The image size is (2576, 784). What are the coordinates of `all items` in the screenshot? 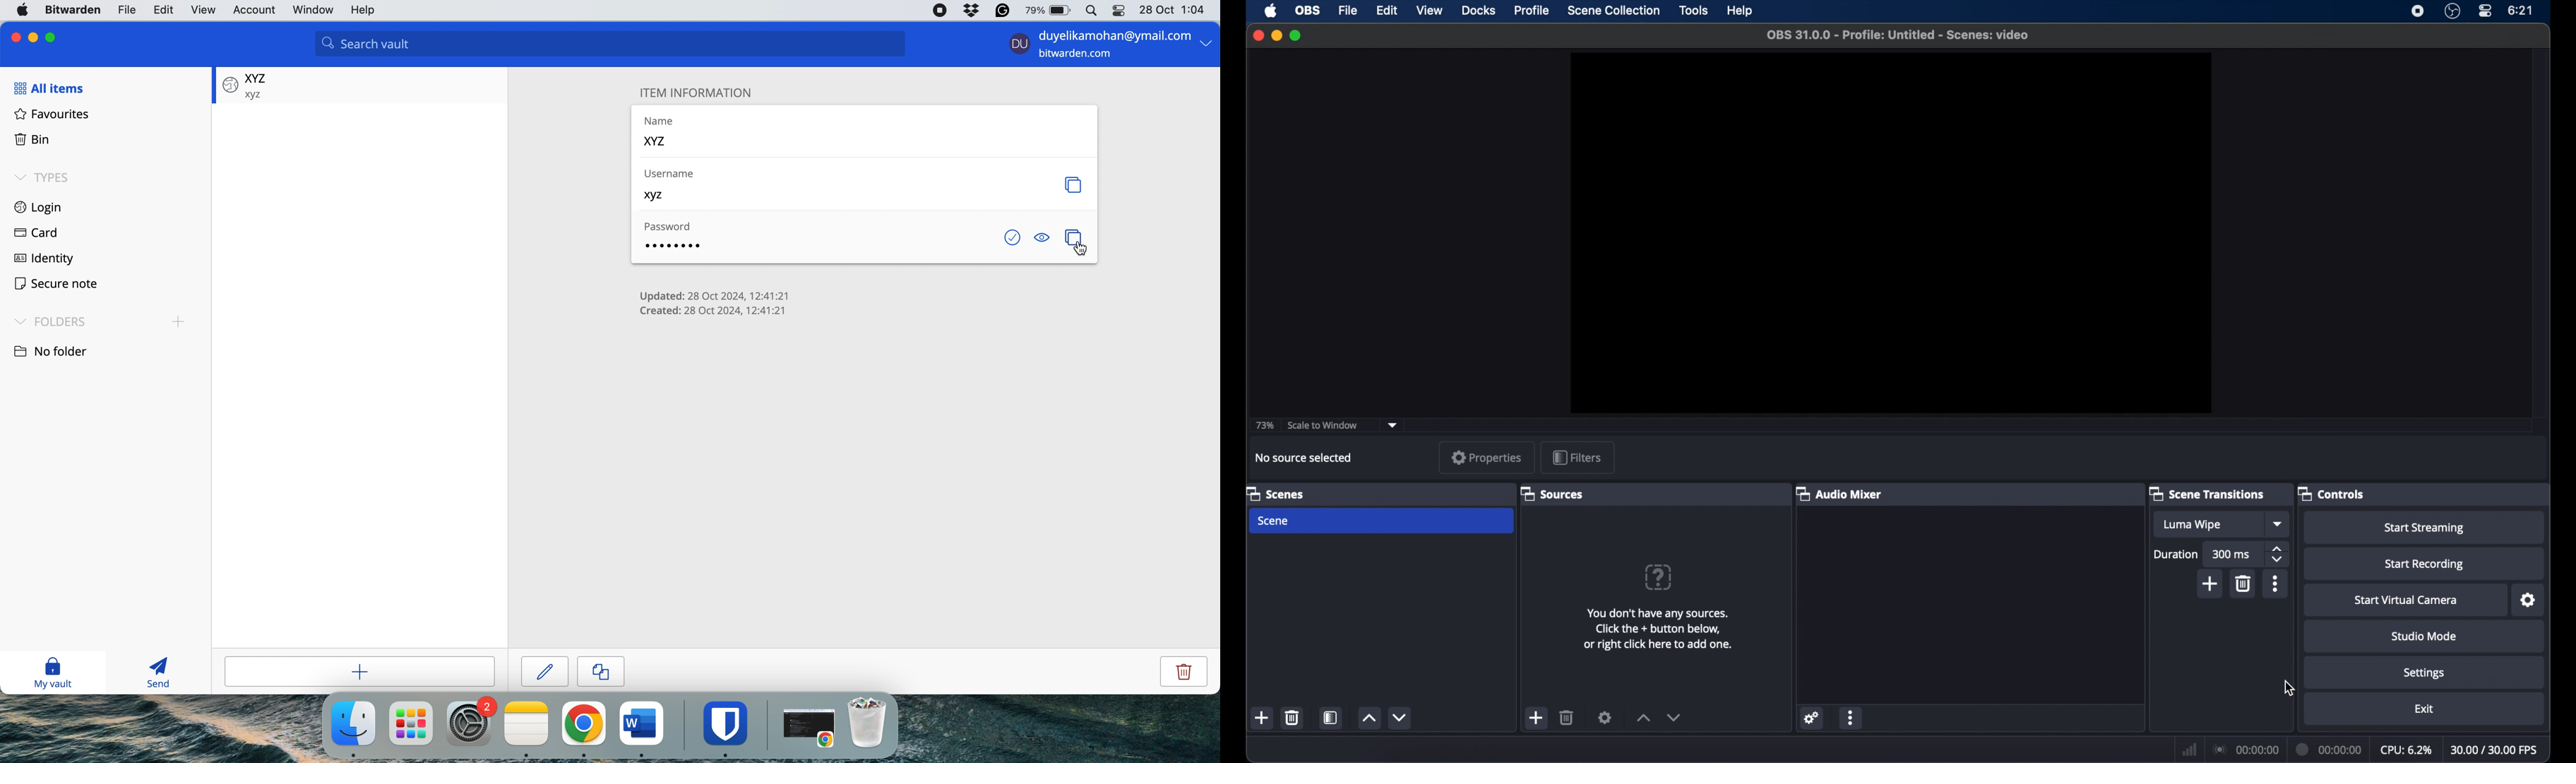 It's located at (48, 88).